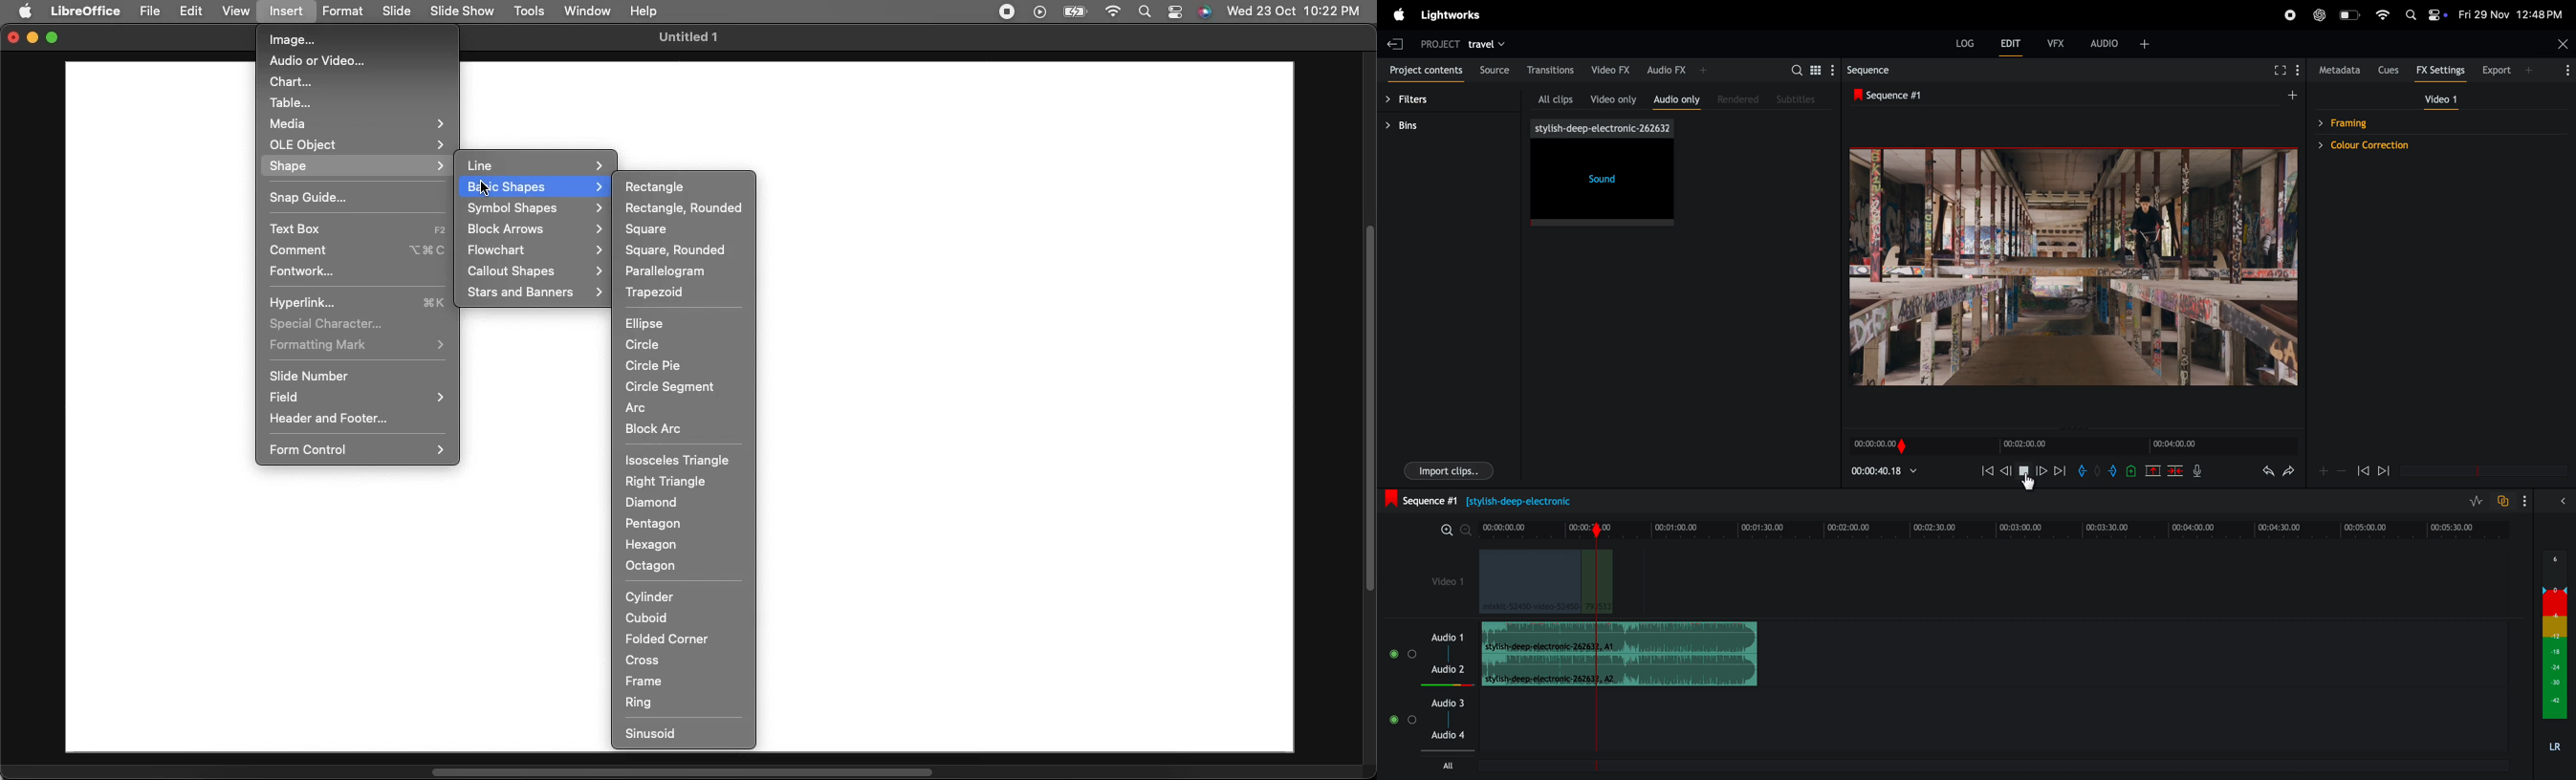  I want to click on Cross, so click(648, 661).